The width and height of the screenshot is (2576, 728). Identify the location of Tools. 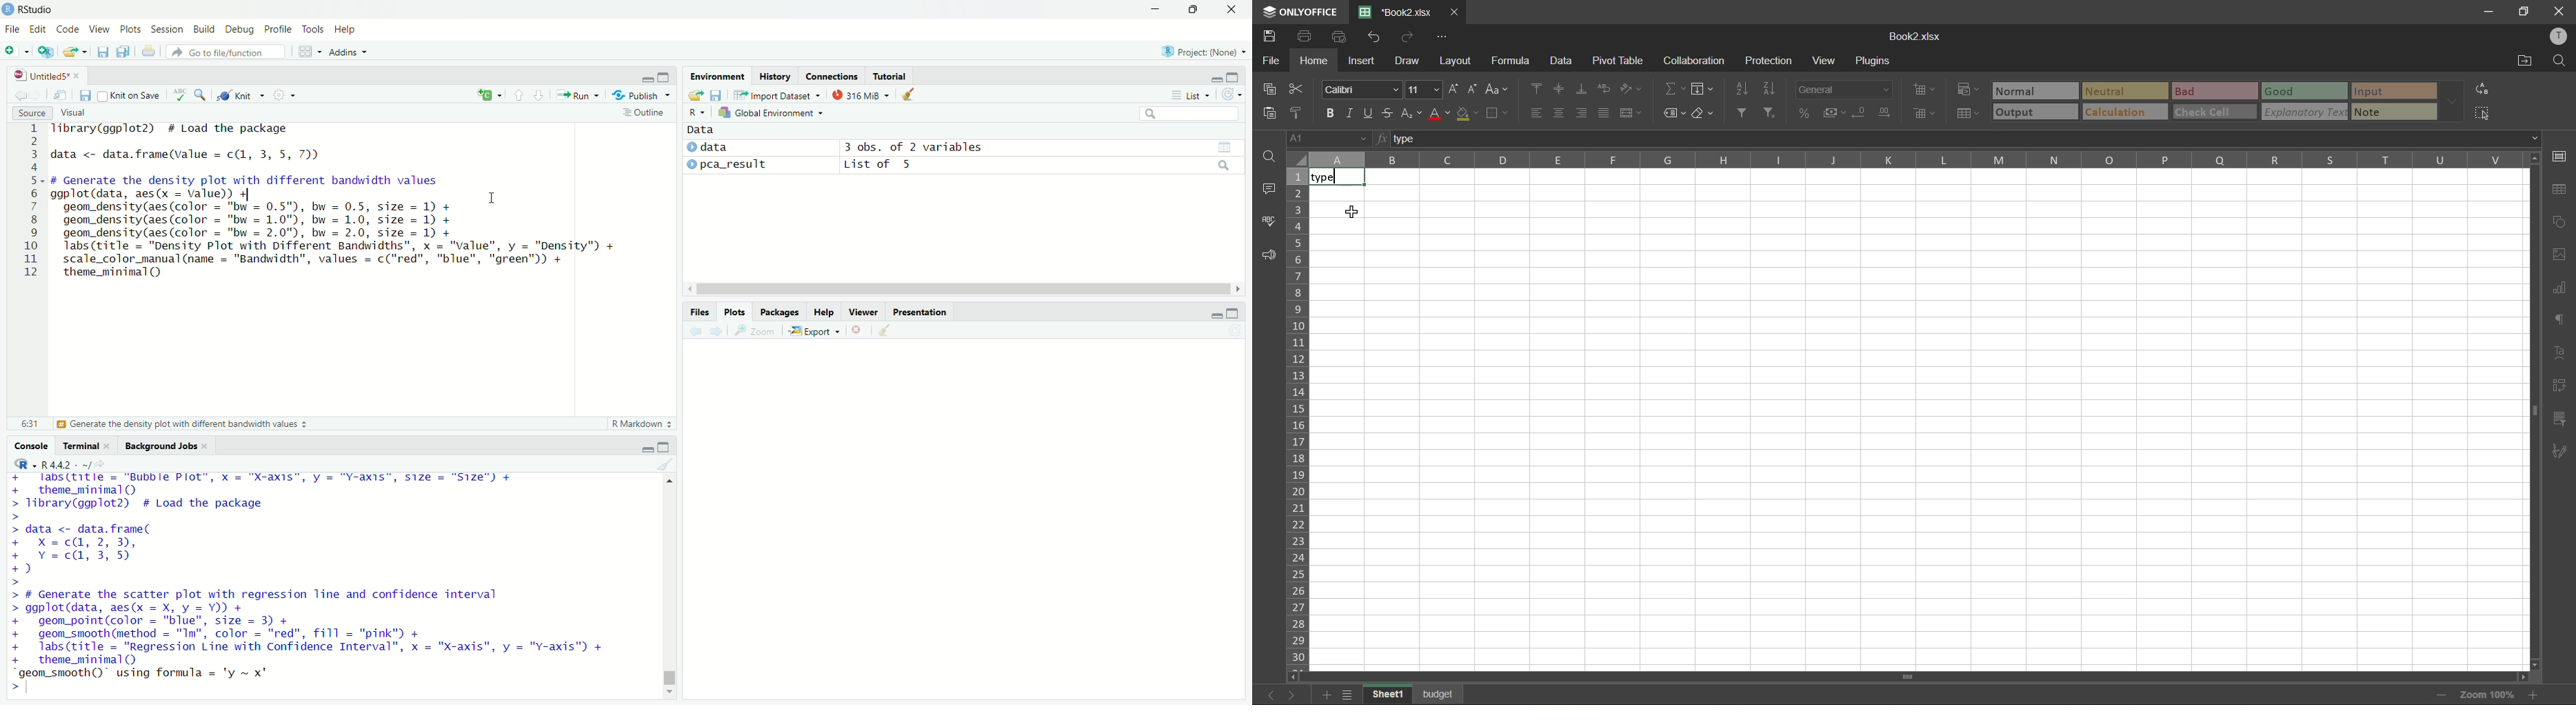
(313, 28).